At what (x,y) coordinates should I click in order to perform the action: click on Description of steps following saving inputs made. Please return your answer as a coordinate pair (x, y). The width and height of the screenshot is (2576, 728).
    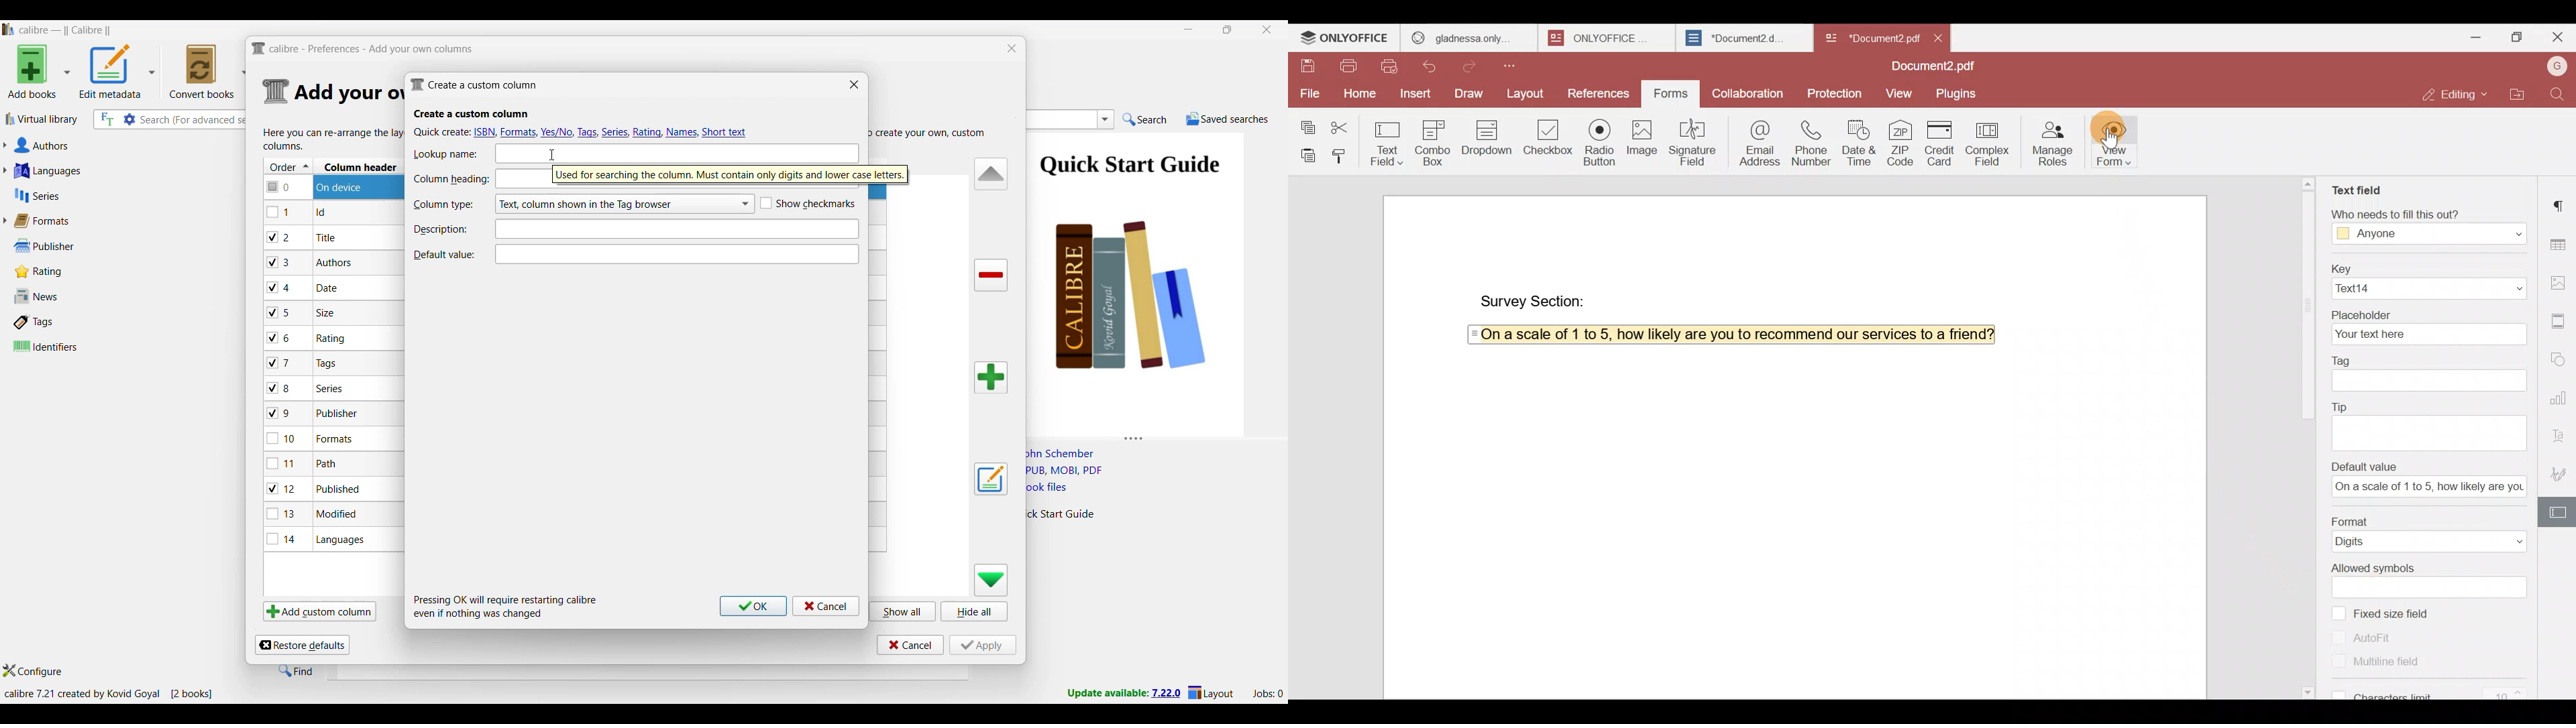
    Looking at the image, I should click on (506, 607).